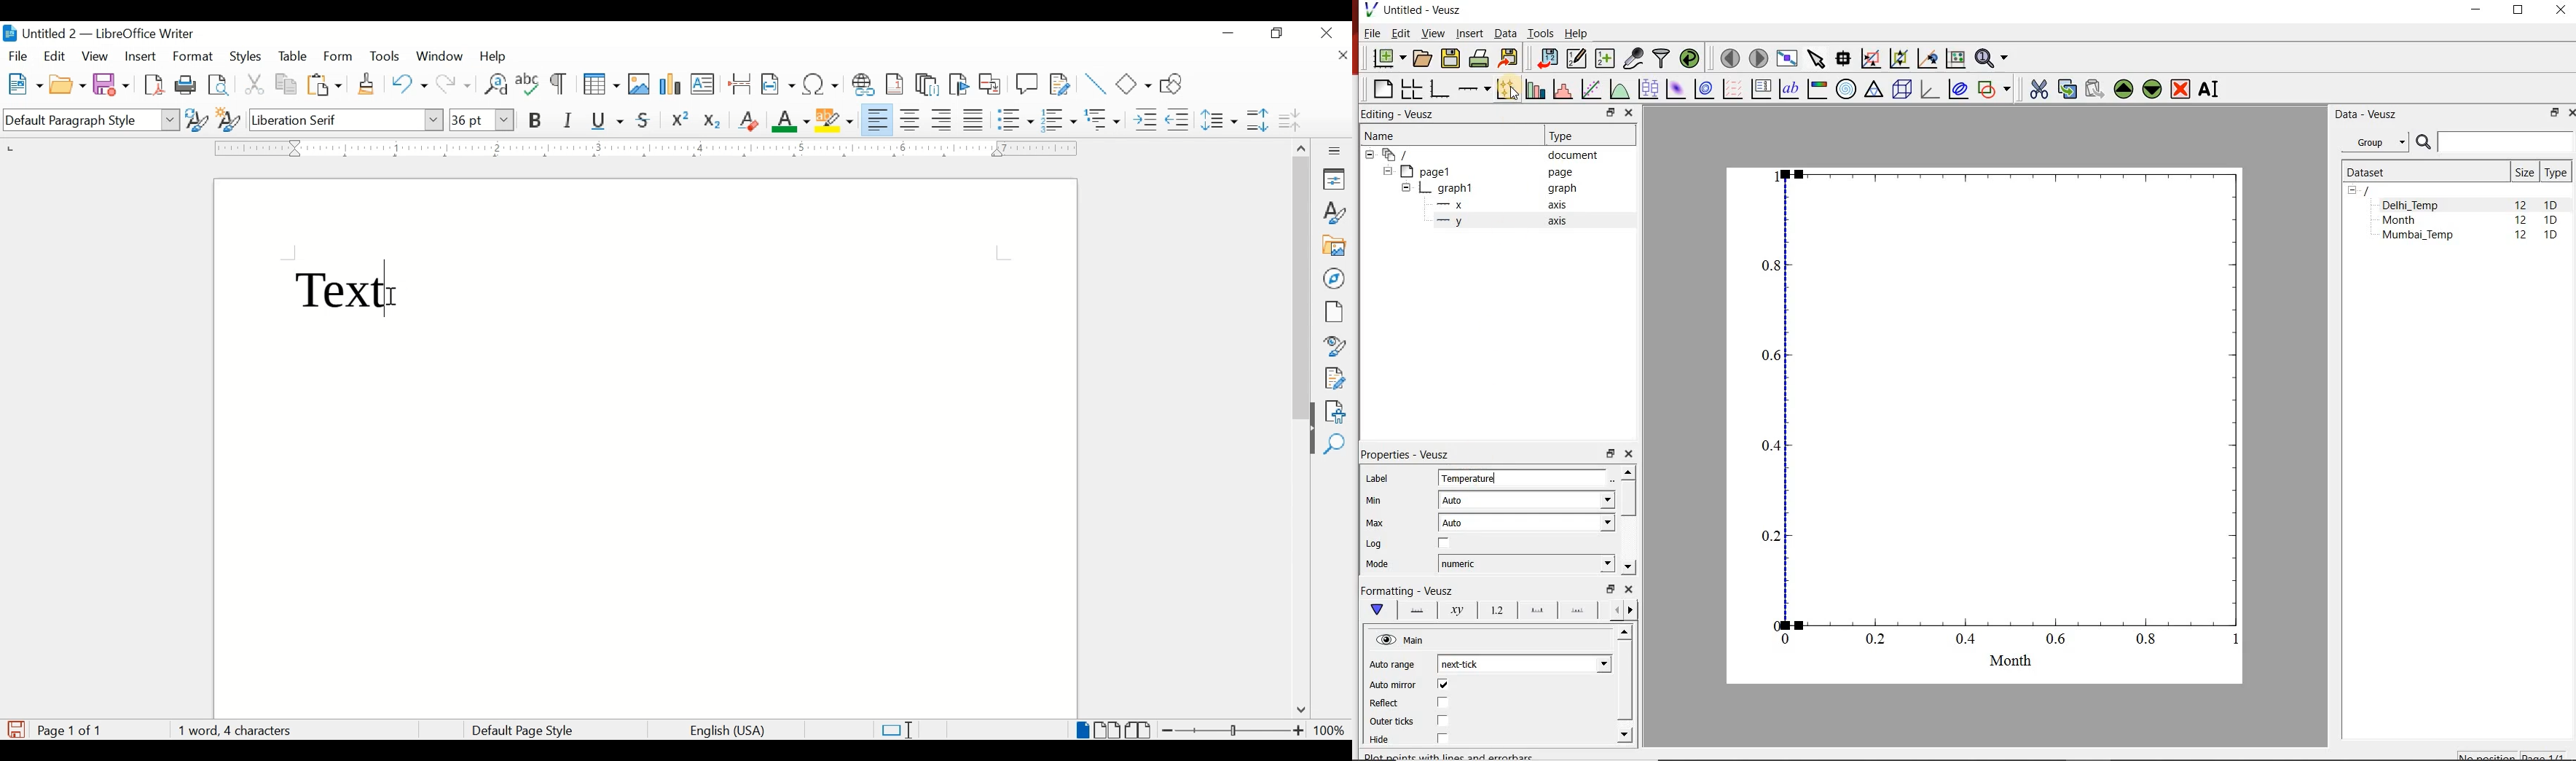 The image size is (2576, 784). I want to click on book view, so click(1140, 730).